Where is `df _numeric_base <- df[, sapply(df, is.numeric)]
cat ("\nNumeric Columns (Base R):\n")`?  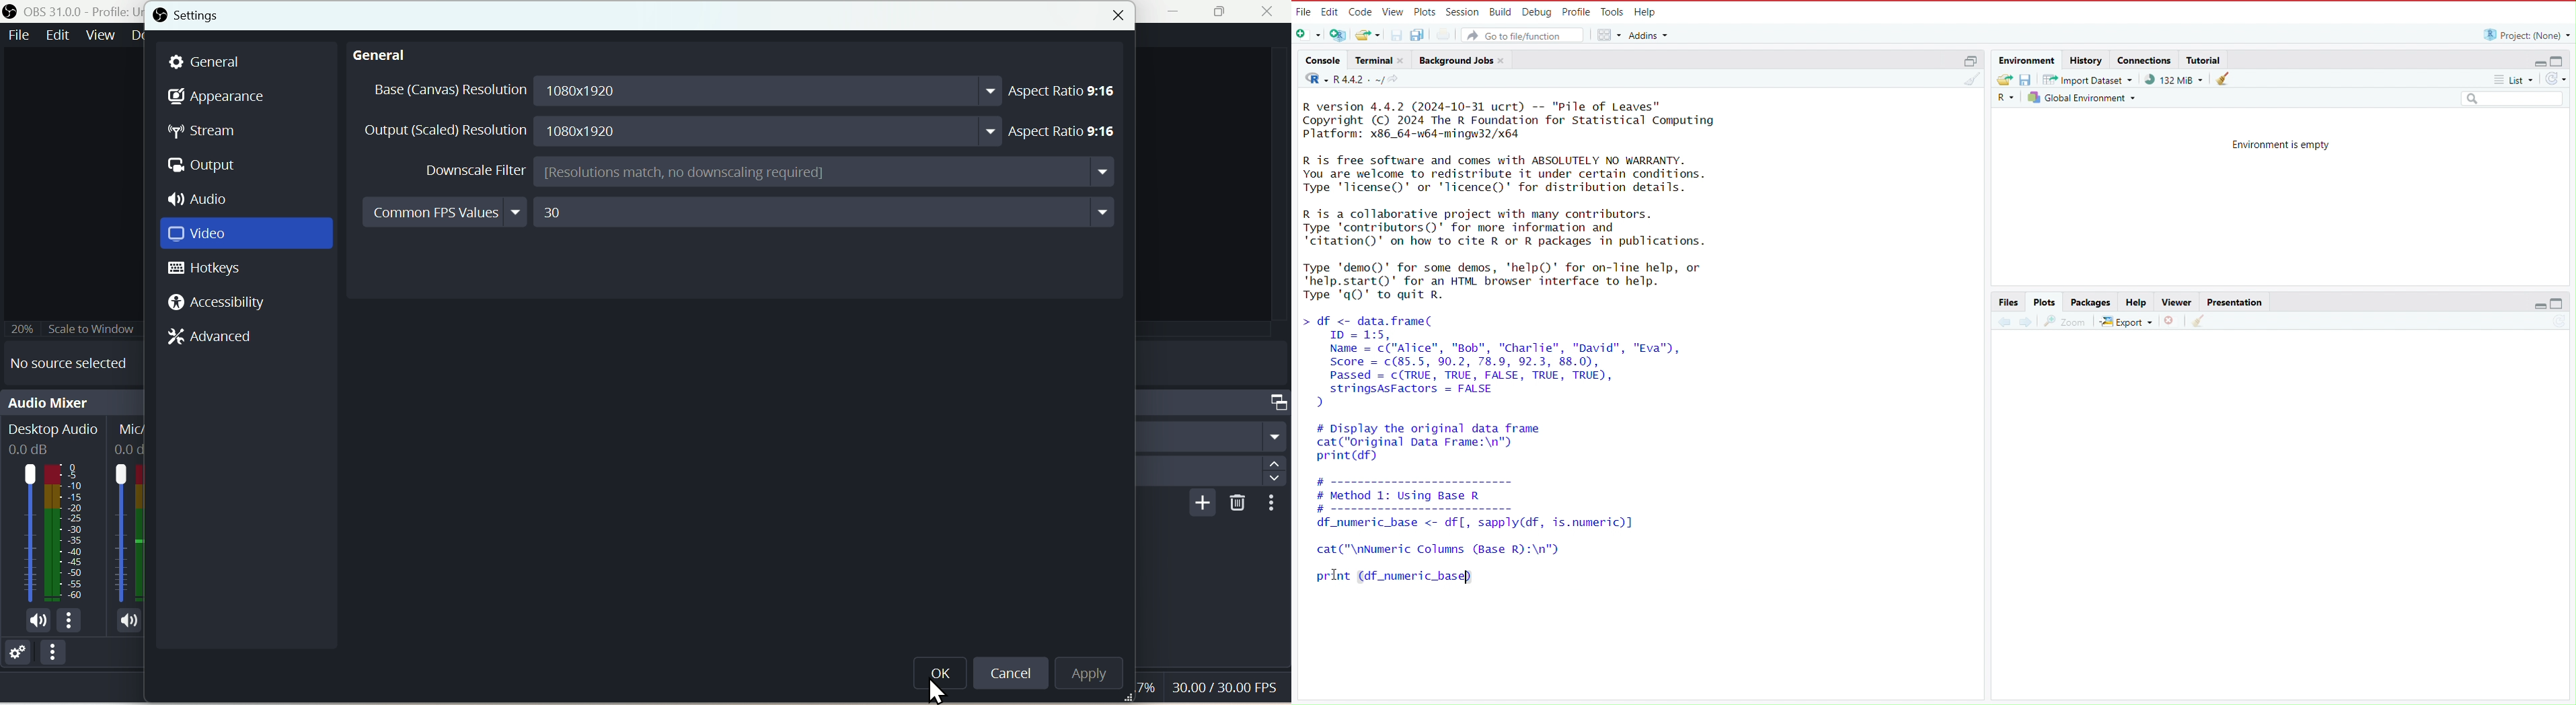 df _numeric_base <- df[, sapply(df, is.numeric)]
cat ("\nNumeric Columns (Base R):\n") is located at coordinates (1493, 537).